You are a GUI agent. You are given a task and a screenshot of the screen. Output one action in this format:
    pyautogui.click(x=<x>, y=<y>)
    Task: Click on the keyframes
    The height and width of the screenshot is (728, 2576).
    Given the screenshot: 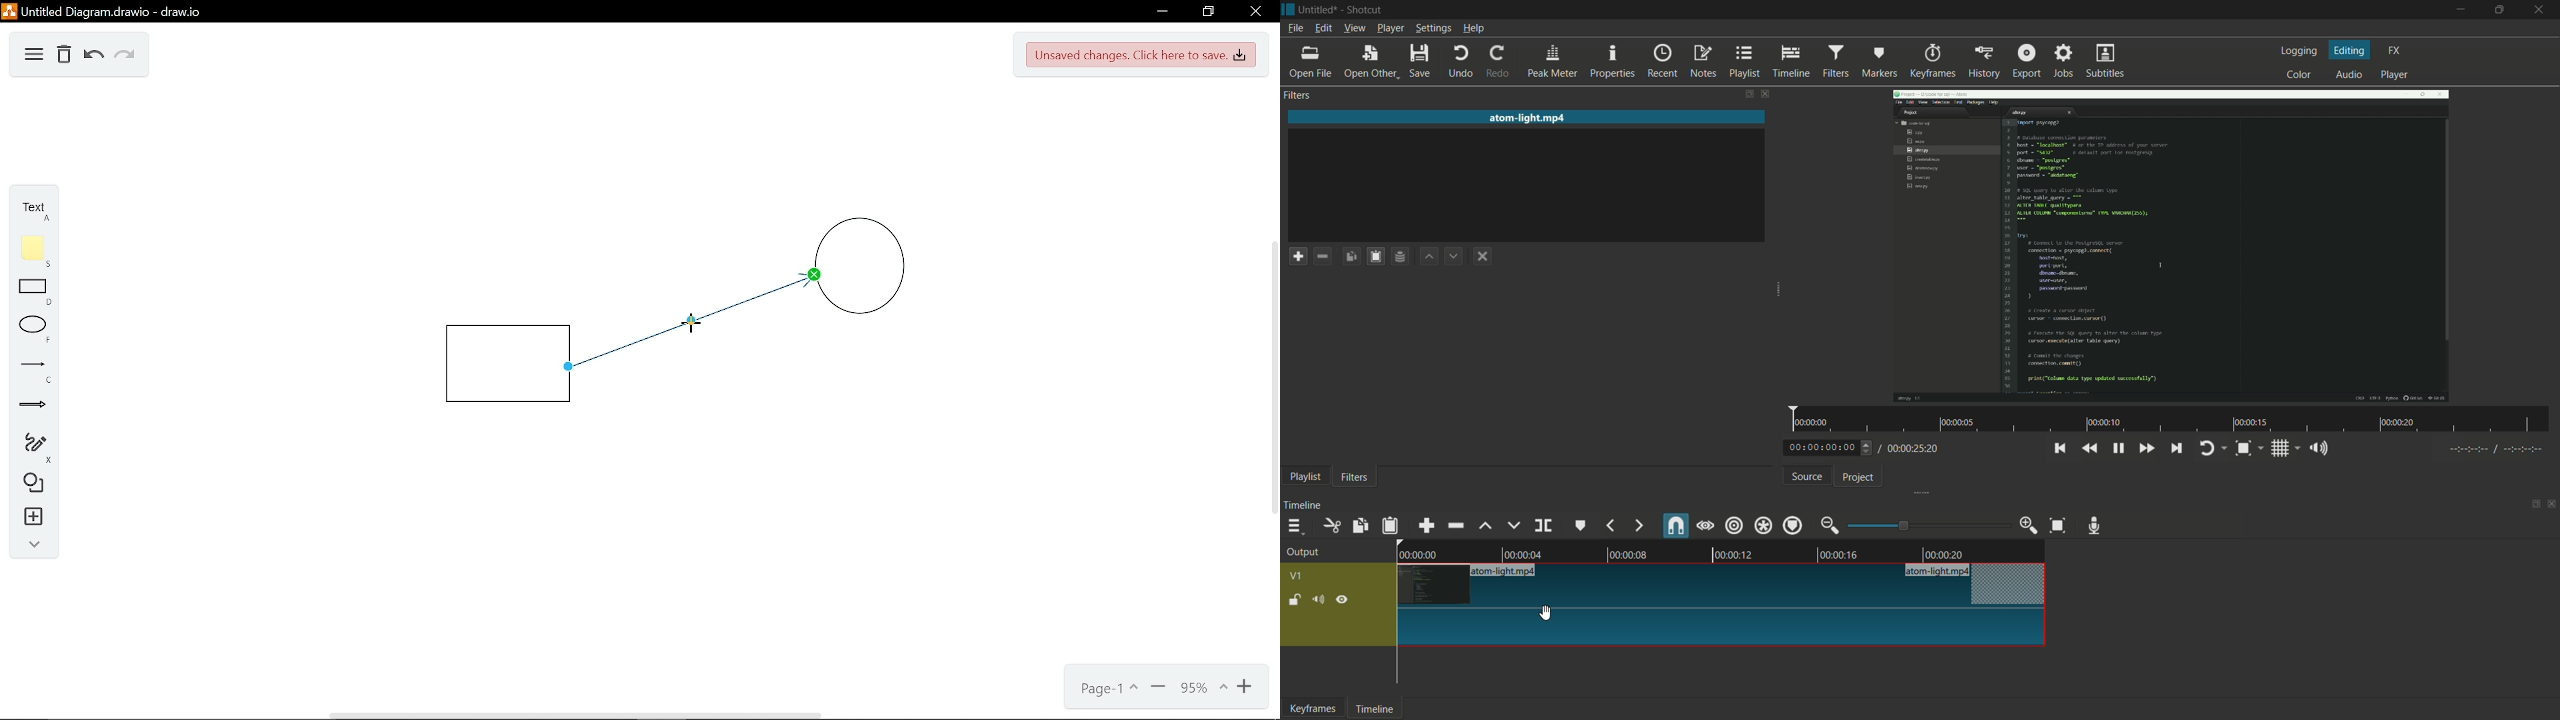 What is the action you would take?
    pyautogui.click(x=1933, y=62)
    